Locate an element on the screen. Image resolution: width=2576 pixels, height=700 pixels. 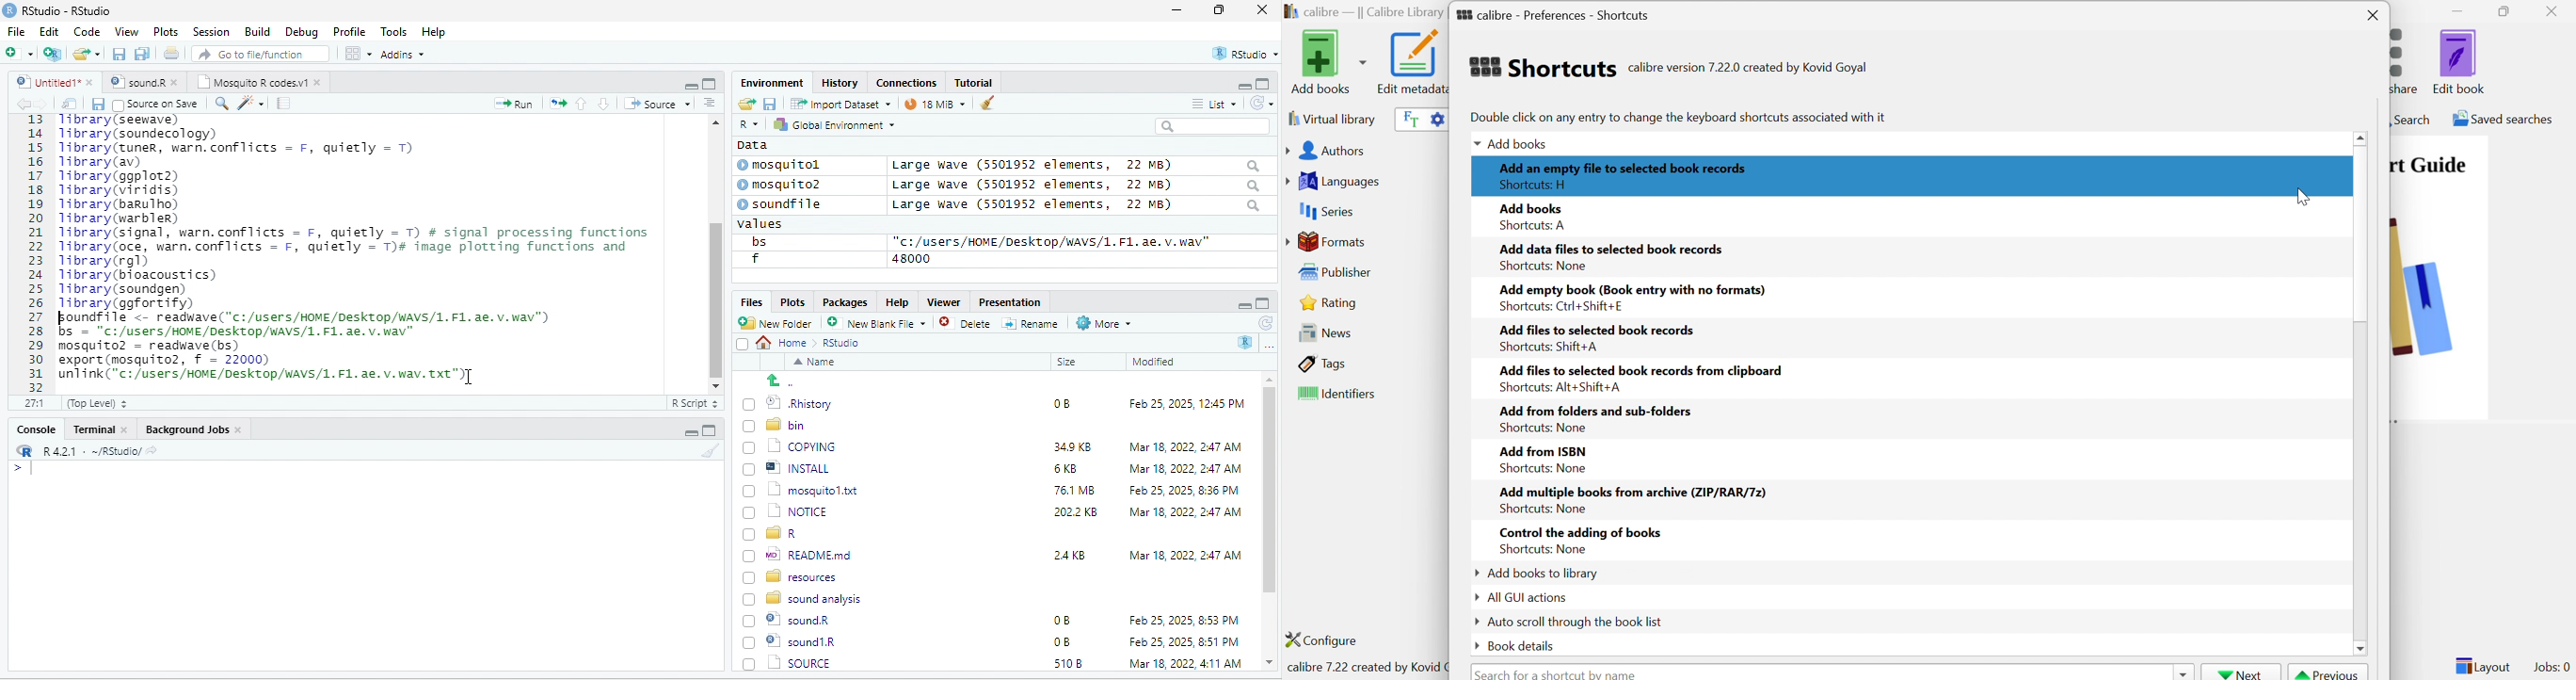
 Home is located at coordinates (787, 342).